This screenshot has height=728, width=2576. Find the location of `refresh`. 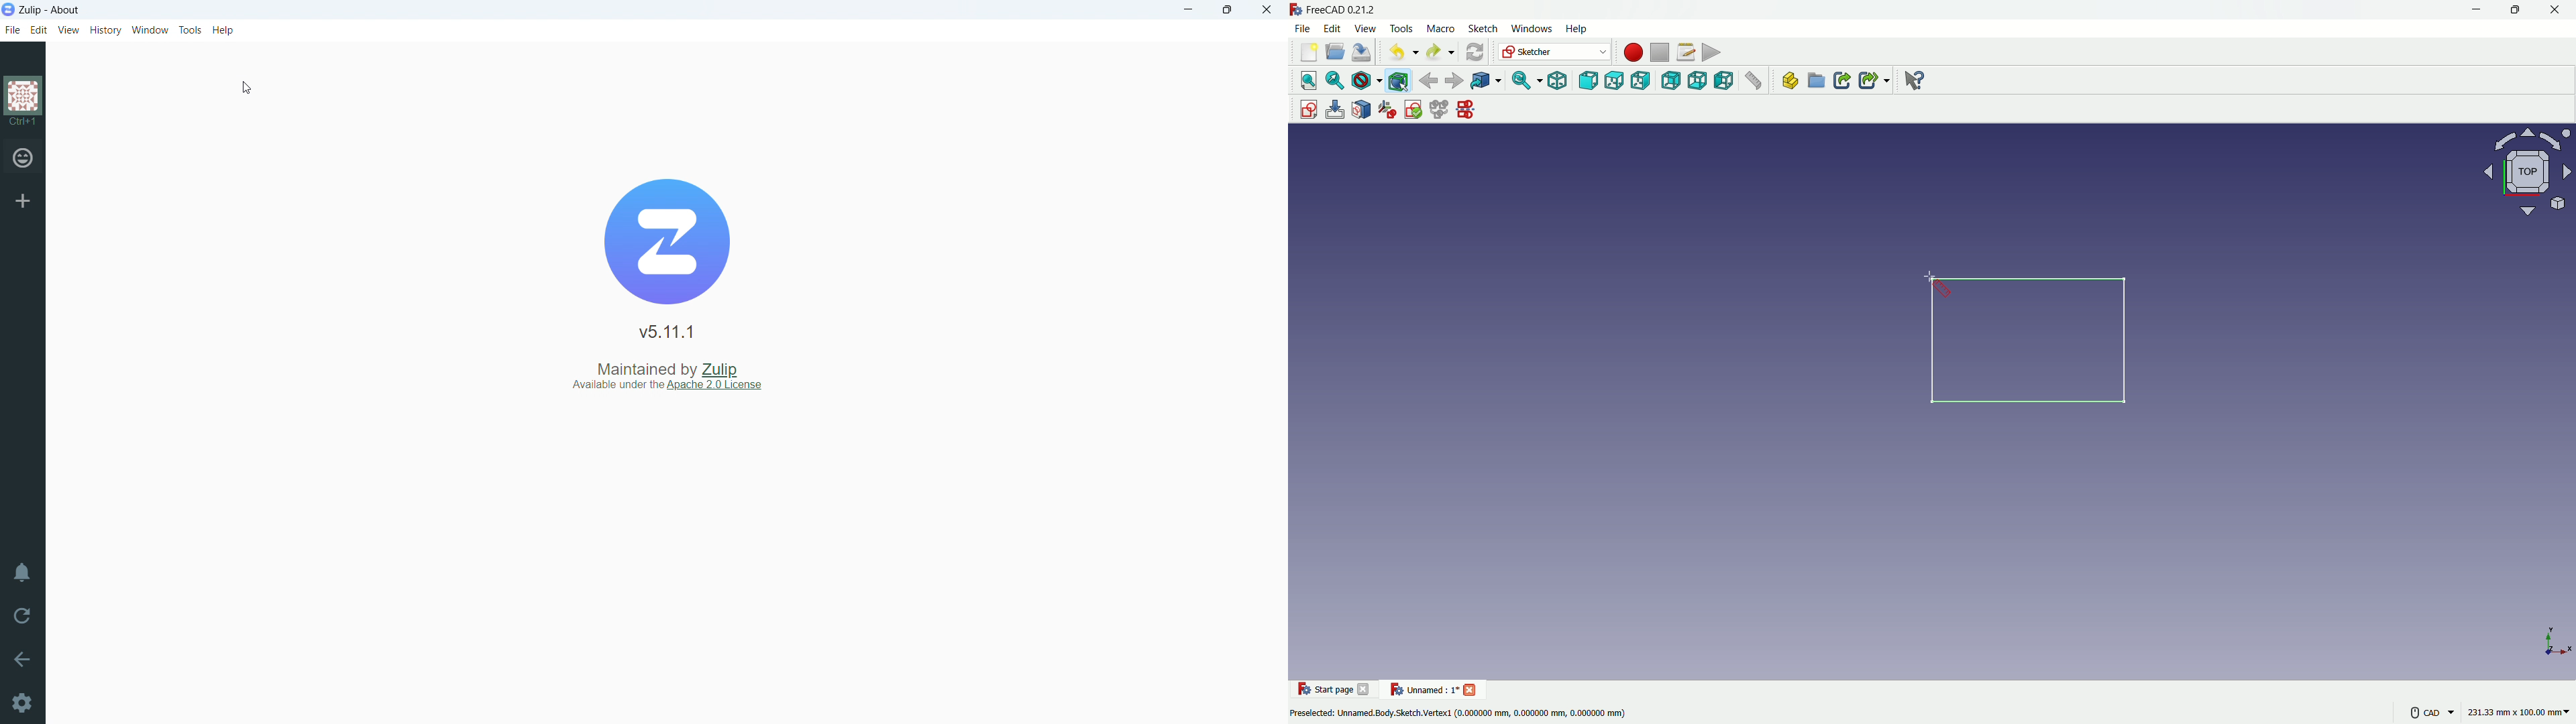

refresh is located at coordinates (1473, 52).